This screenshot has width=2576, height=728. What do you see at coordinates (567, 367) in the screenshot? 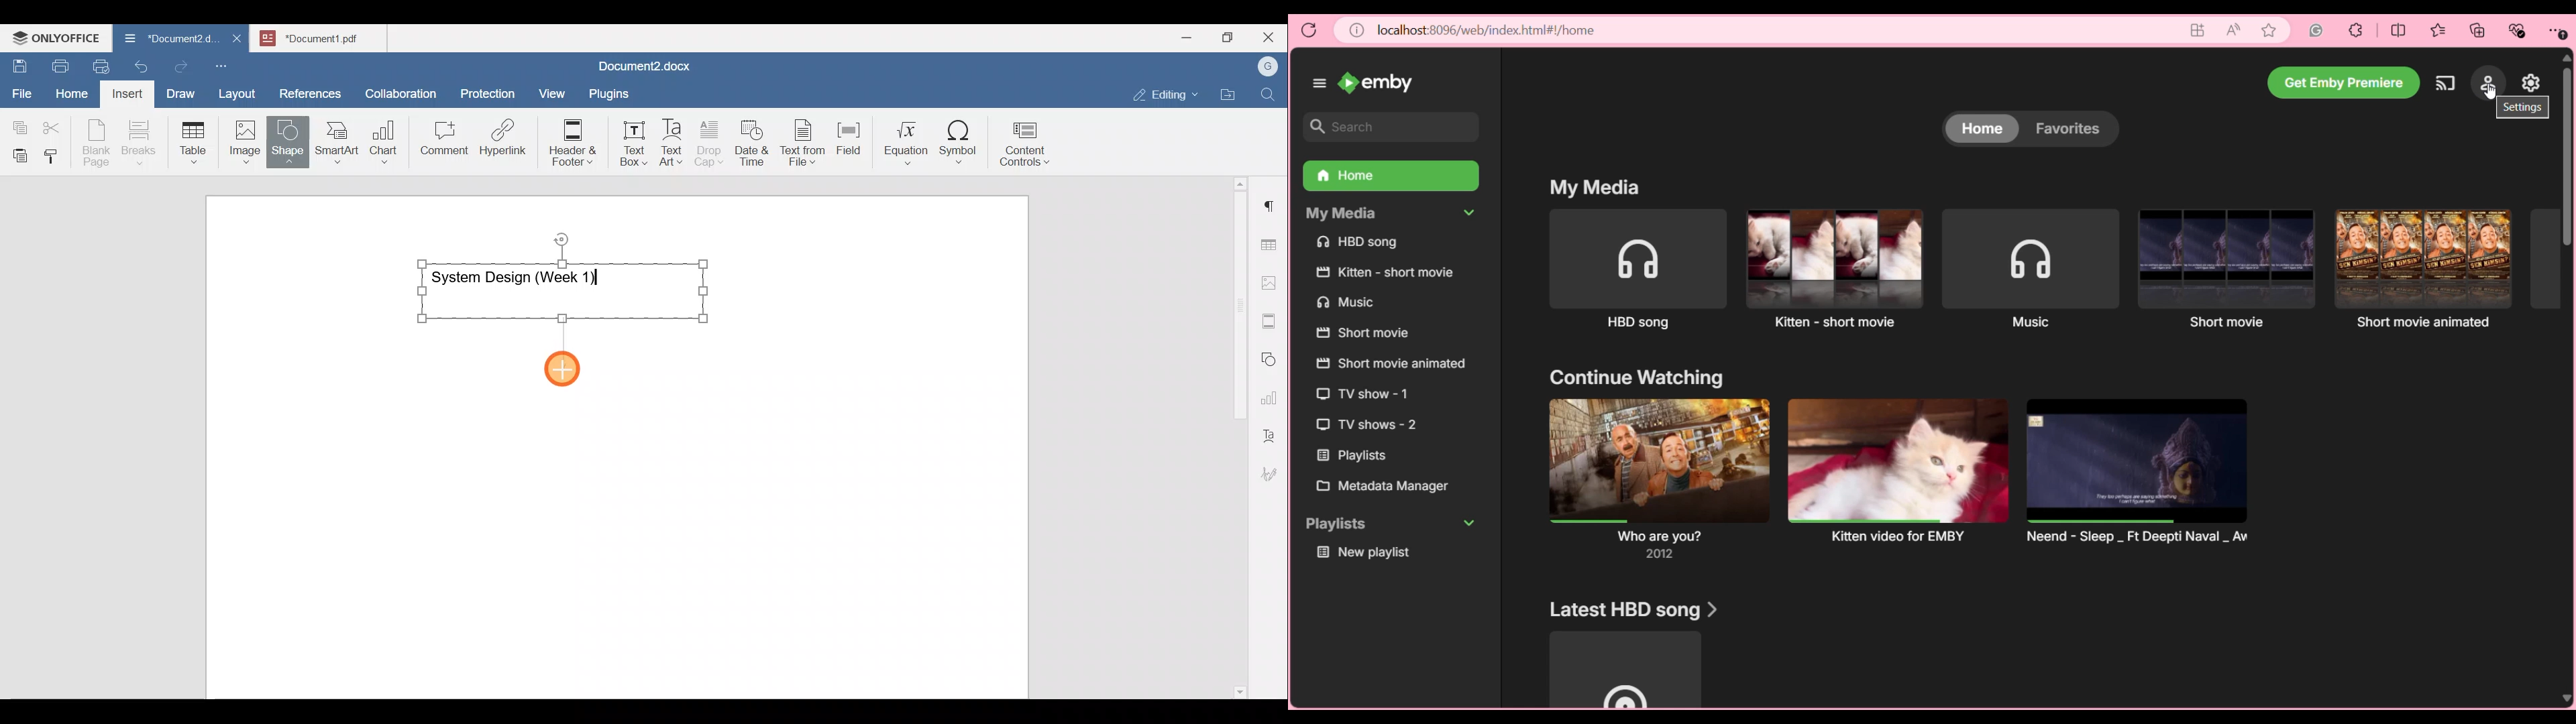
I see `Cursor` at bounding box center [567, 367].